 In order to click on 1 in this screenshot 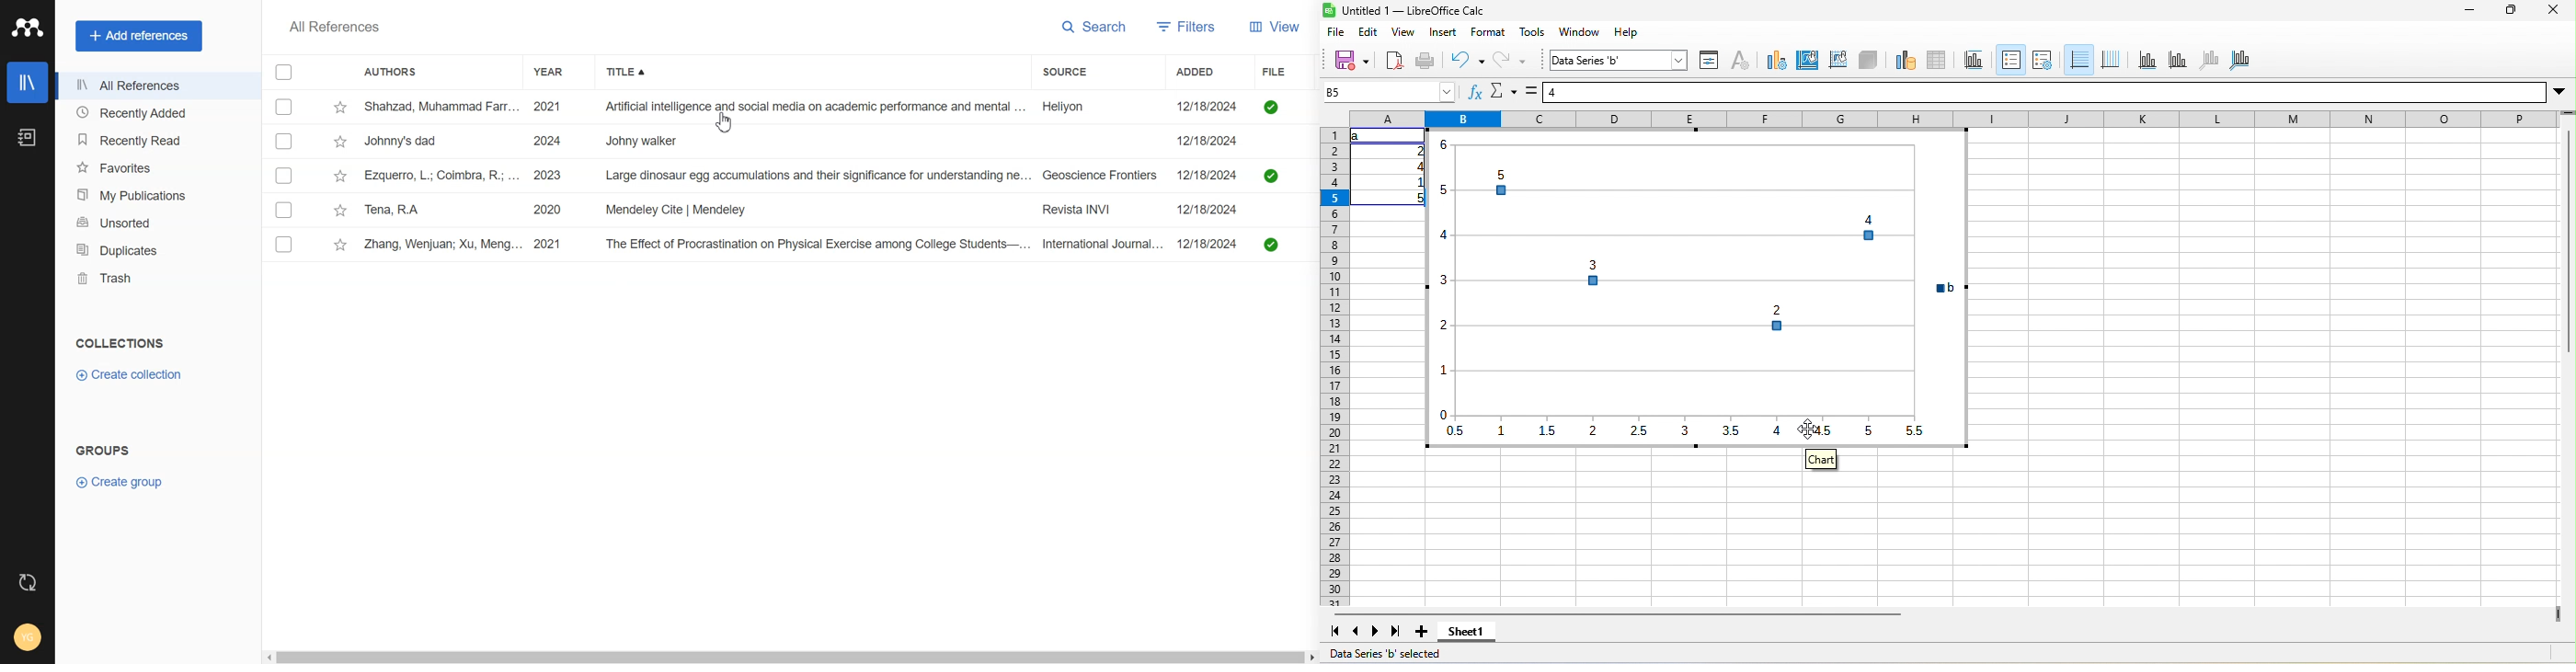, I will do `click(1416, 182)`.